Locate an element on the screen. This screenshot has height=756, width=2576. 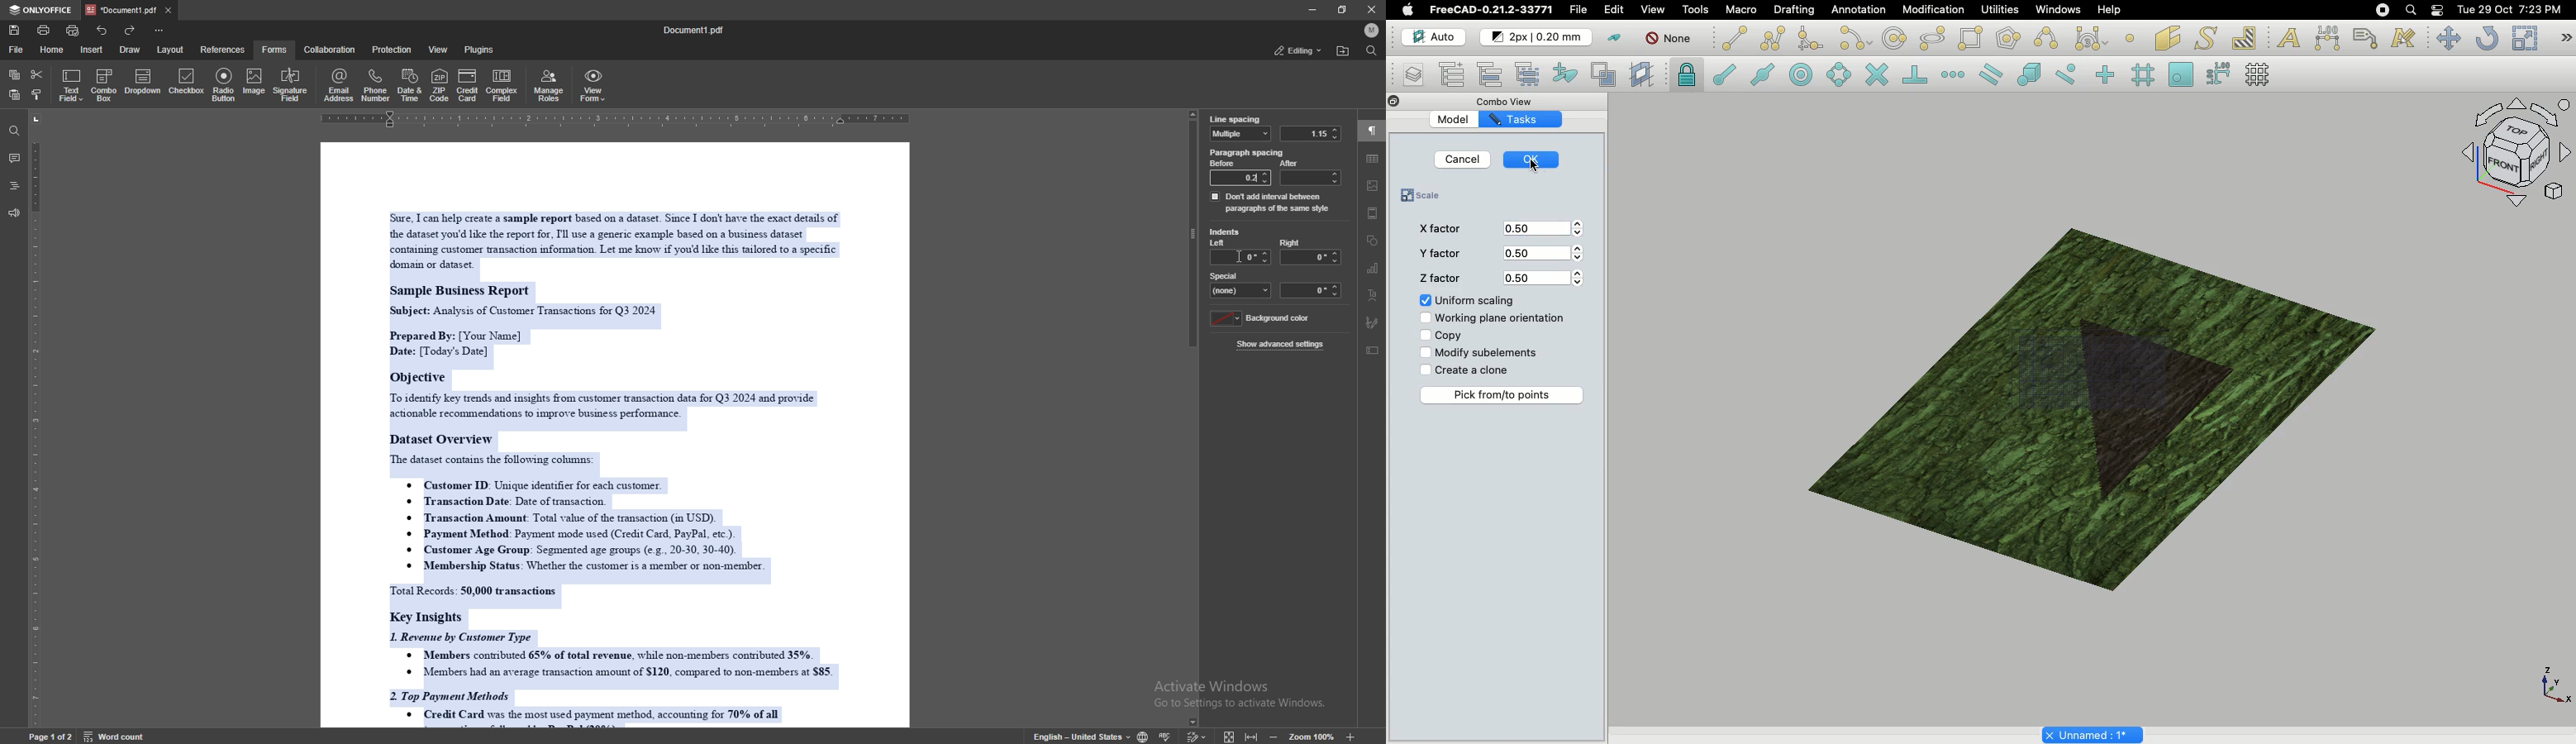
Toggle normal/wireframe display is located at coordinates (1604, 74).